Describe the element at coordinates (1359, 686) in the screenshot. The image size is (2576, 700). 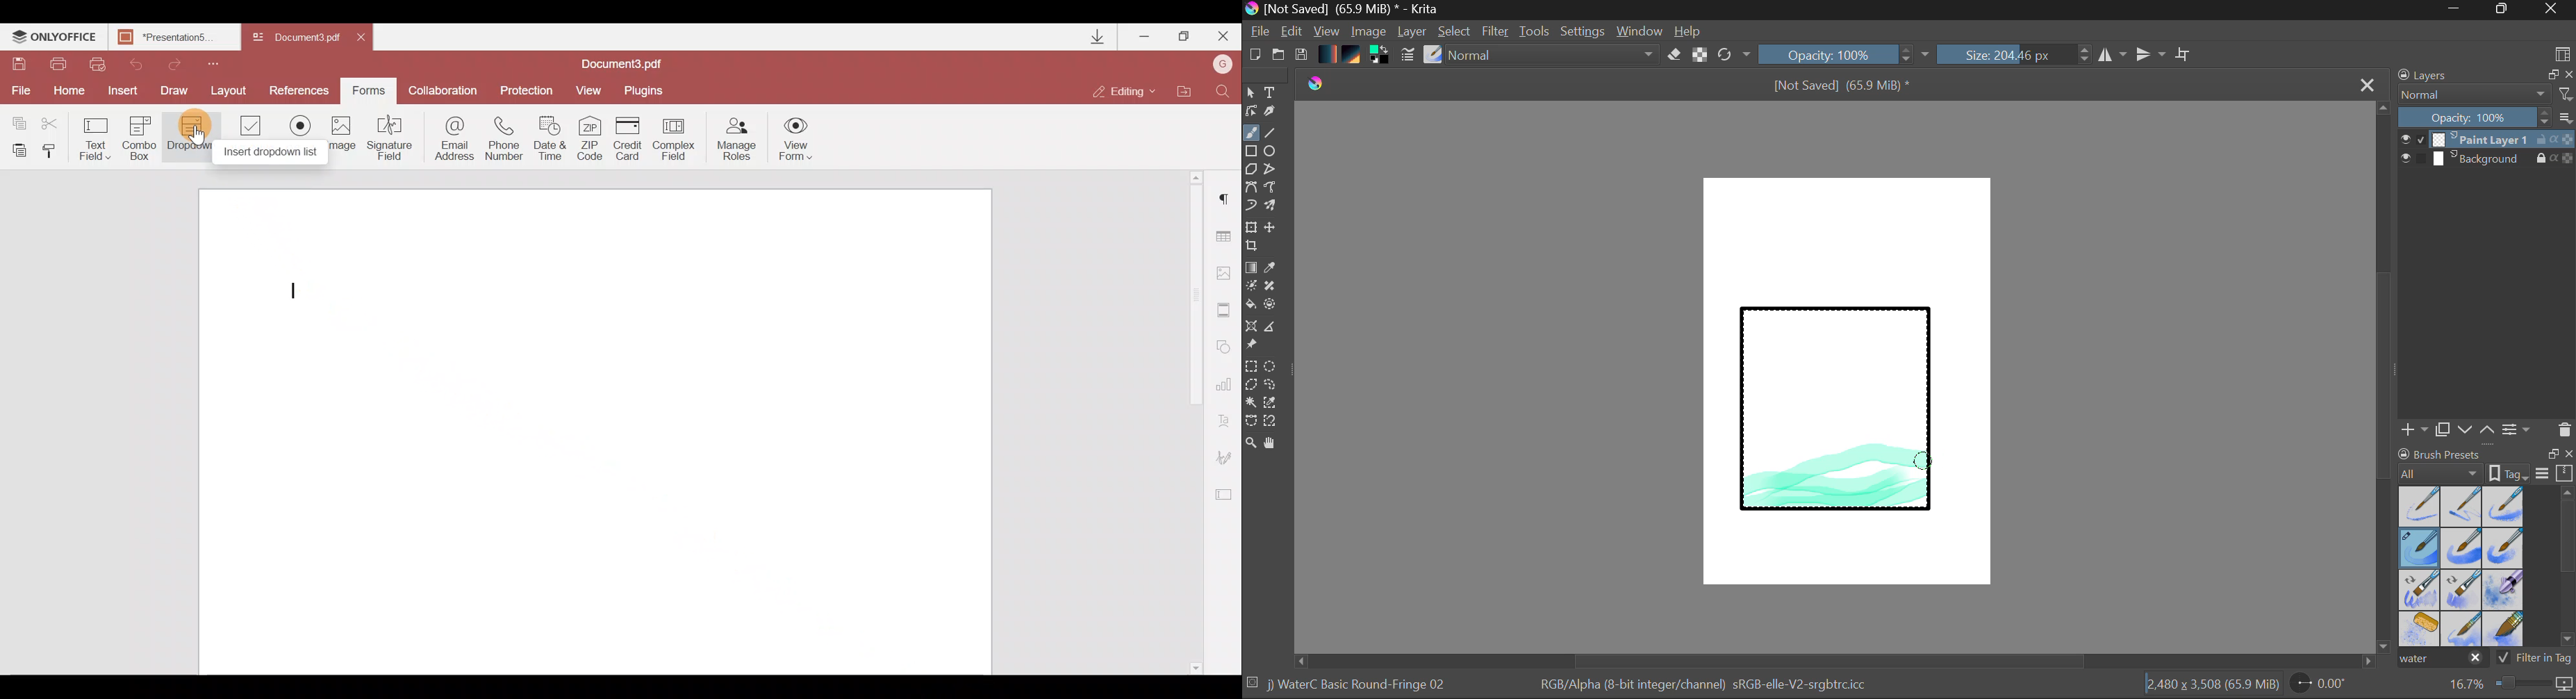
I see `Brush Selected` at that location.